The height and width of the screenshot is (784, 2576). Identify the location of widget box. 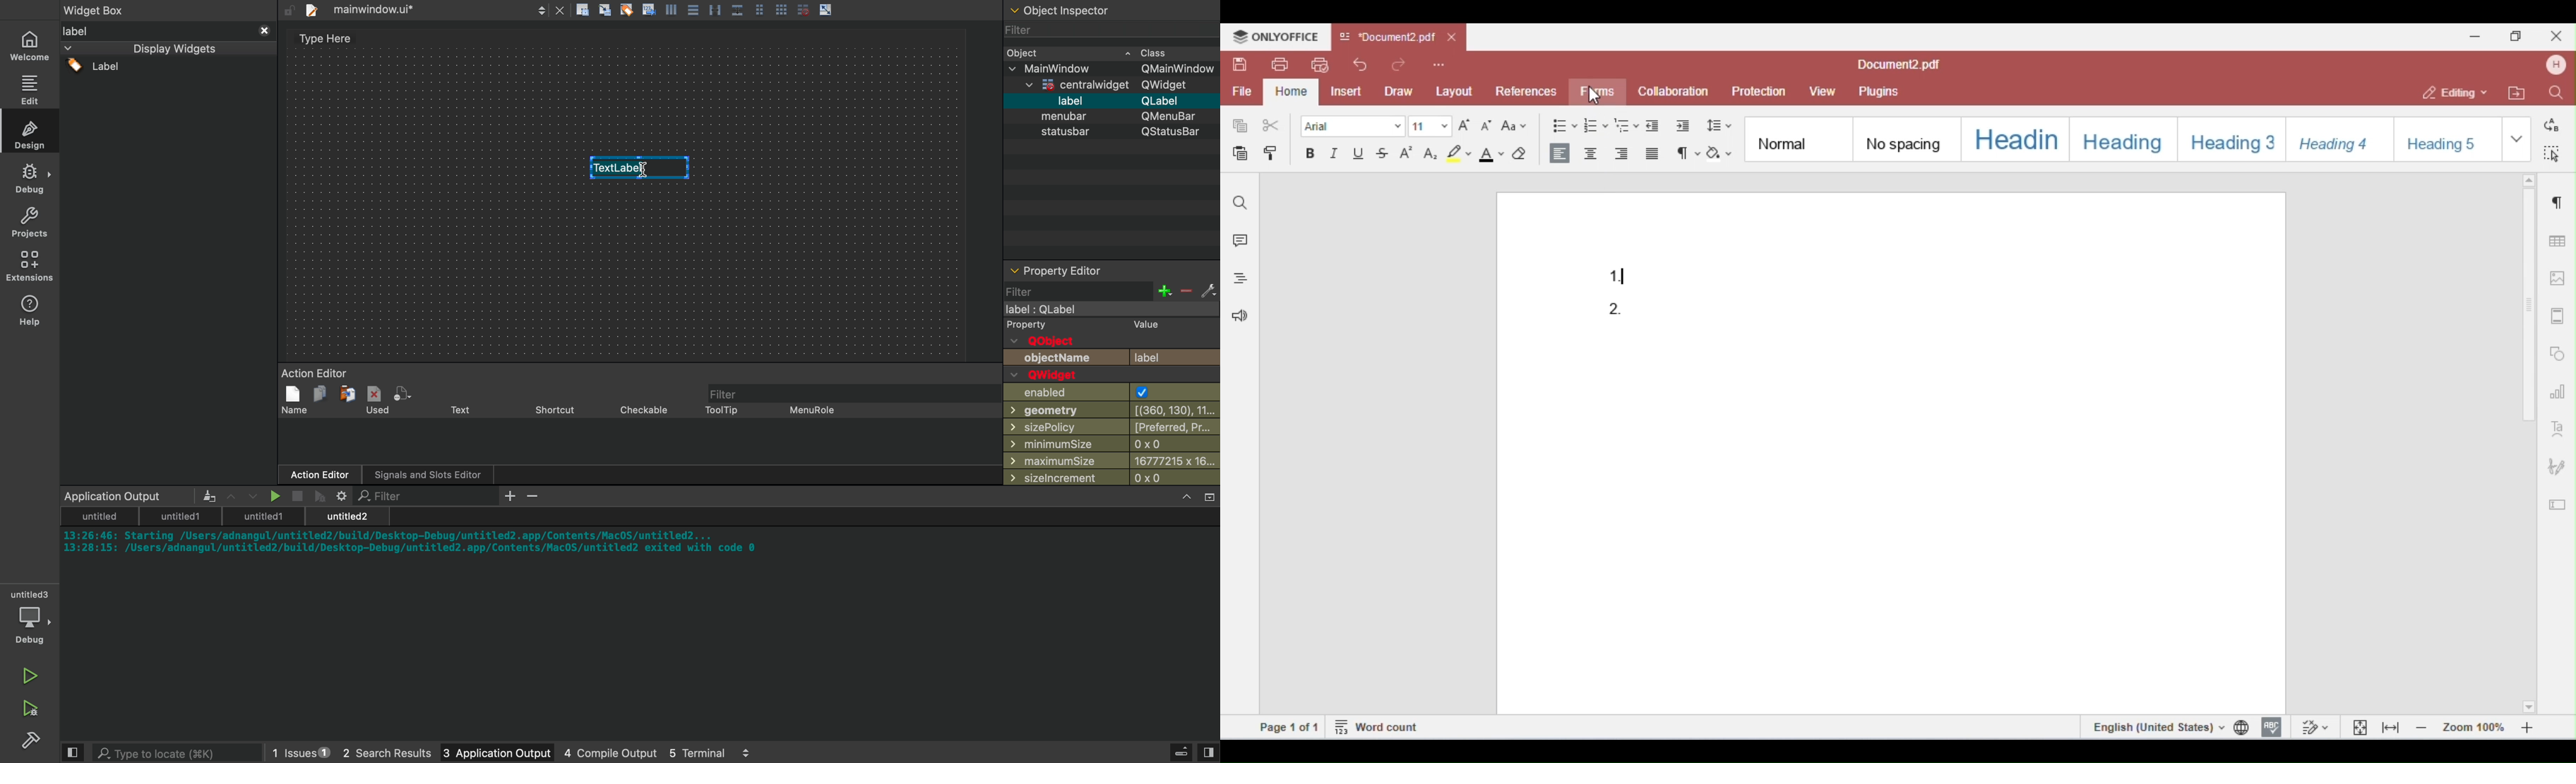
(109, 9).